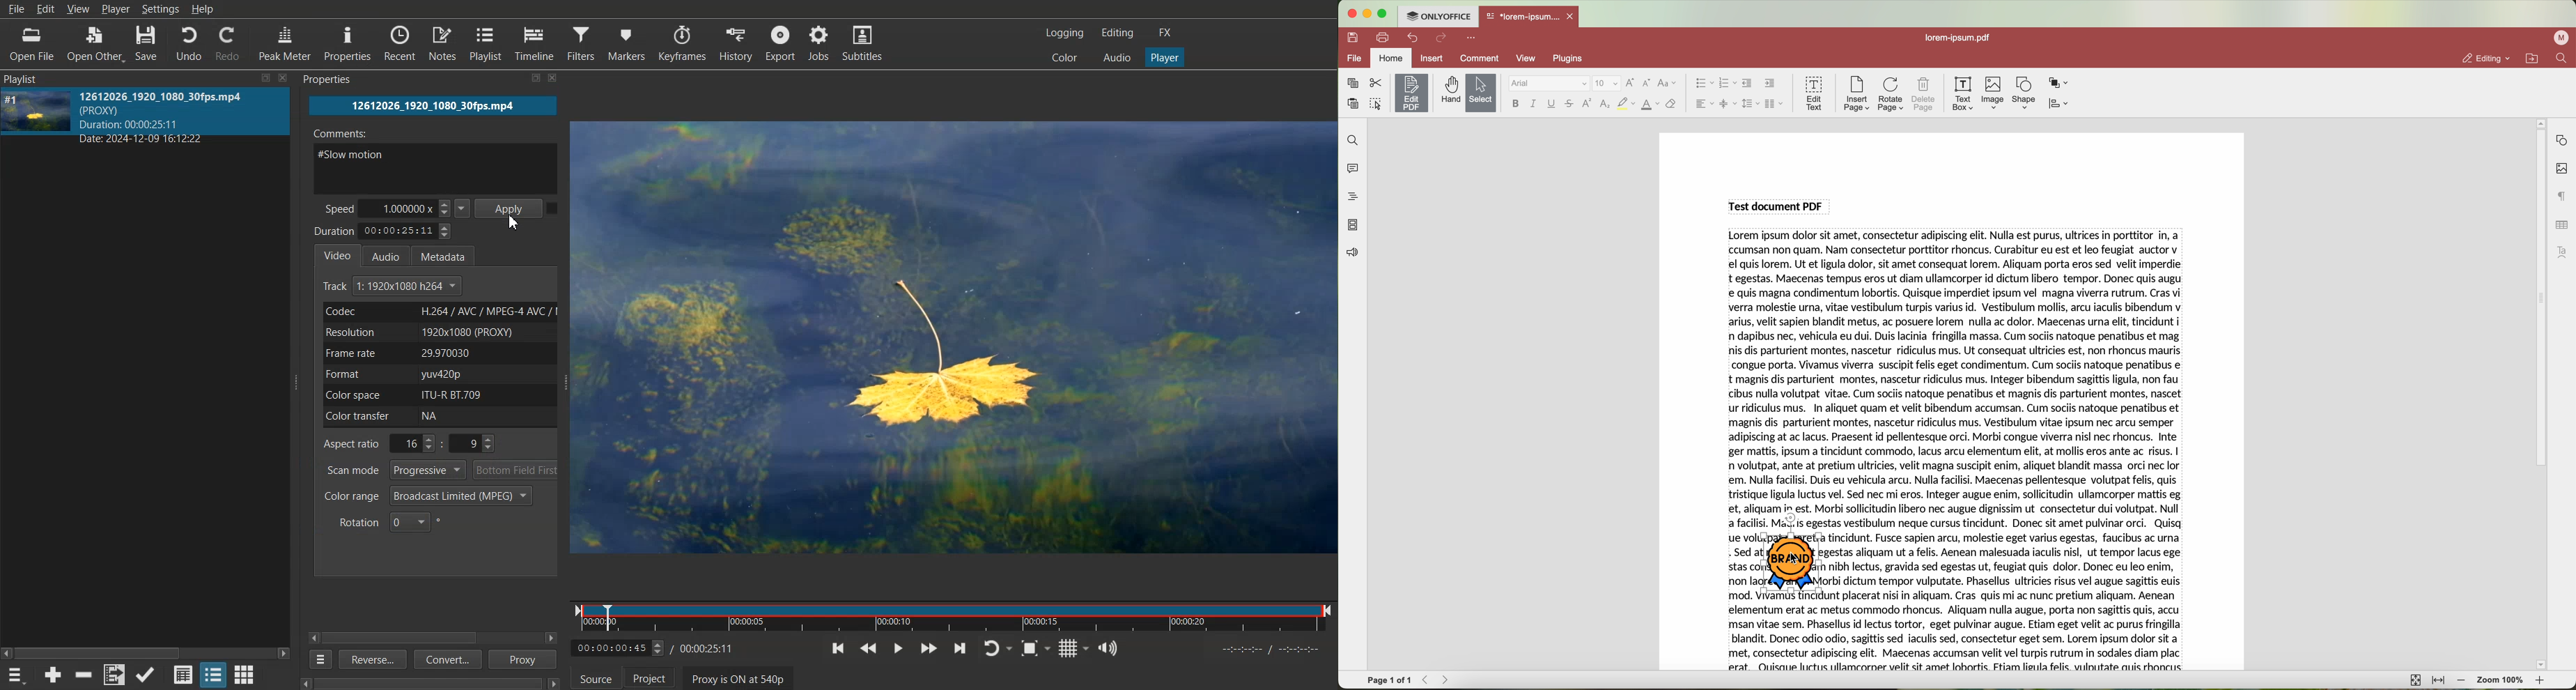 Image resolution: width=2576 pixels, height=700 pixels. I want to click on Keyframes, so click(682, 43).